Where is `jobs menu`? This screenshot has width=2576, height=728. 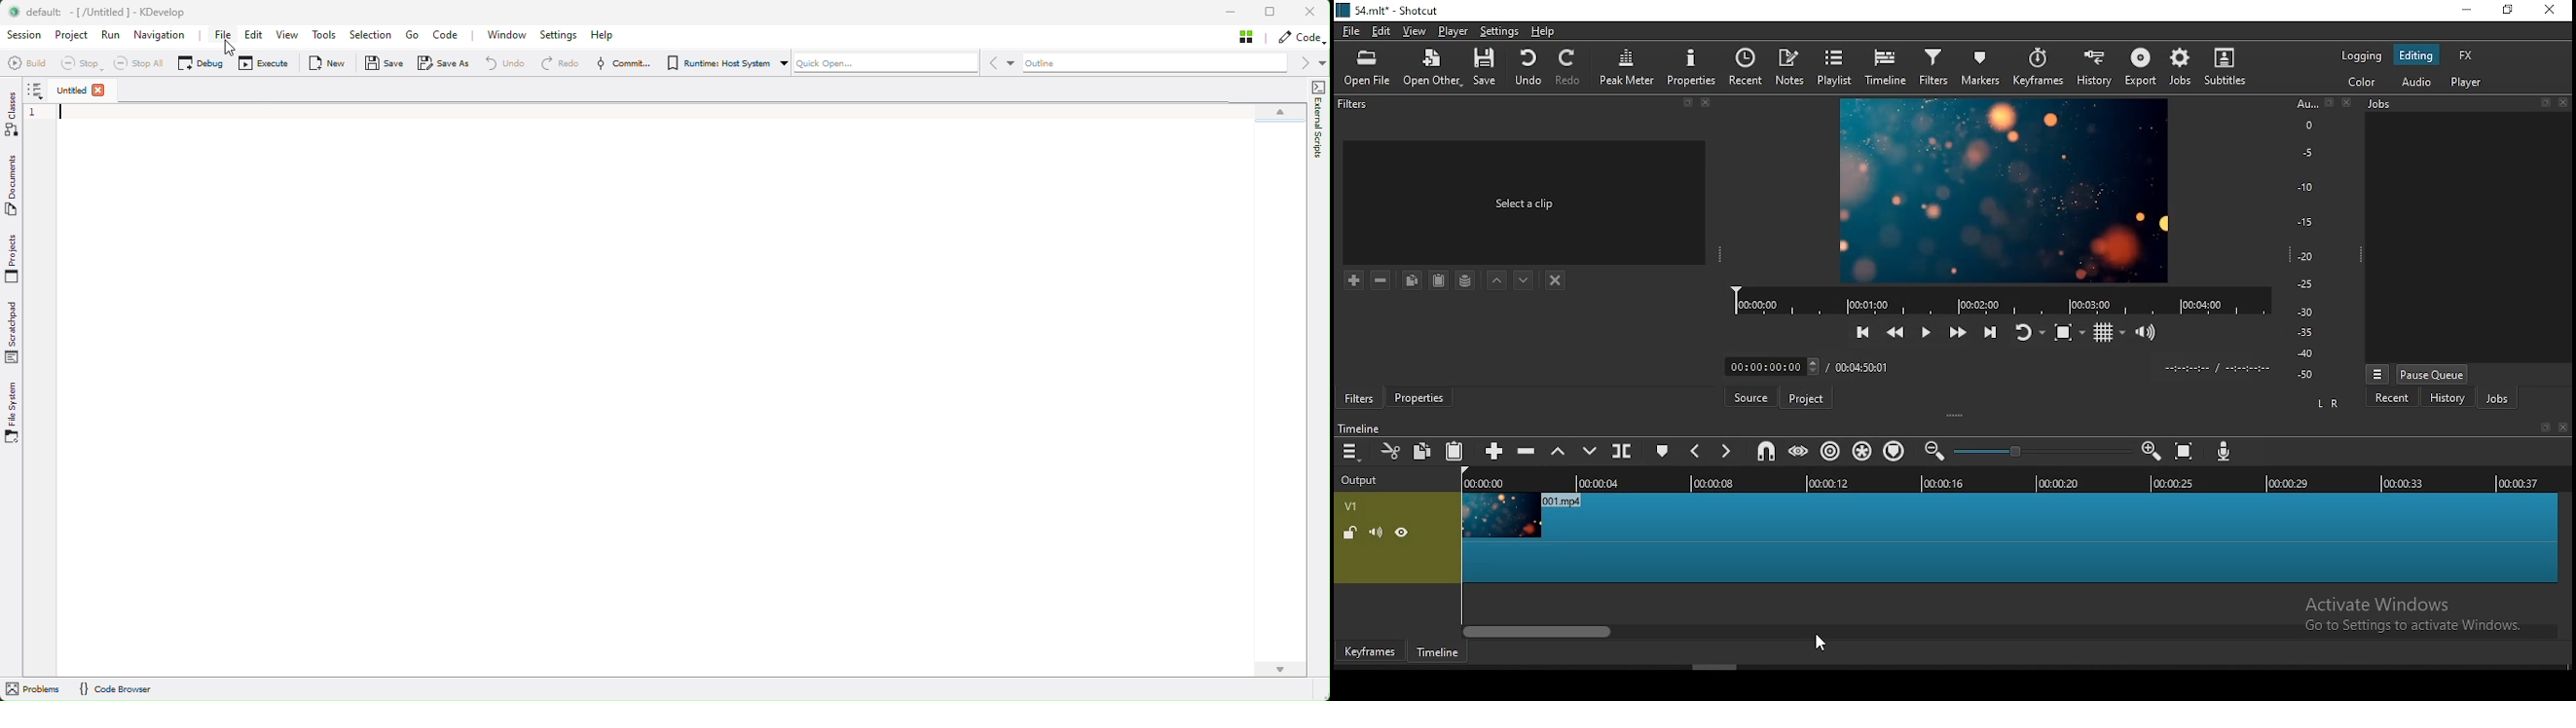 jobs menu is located at coordinates (2378, 376).